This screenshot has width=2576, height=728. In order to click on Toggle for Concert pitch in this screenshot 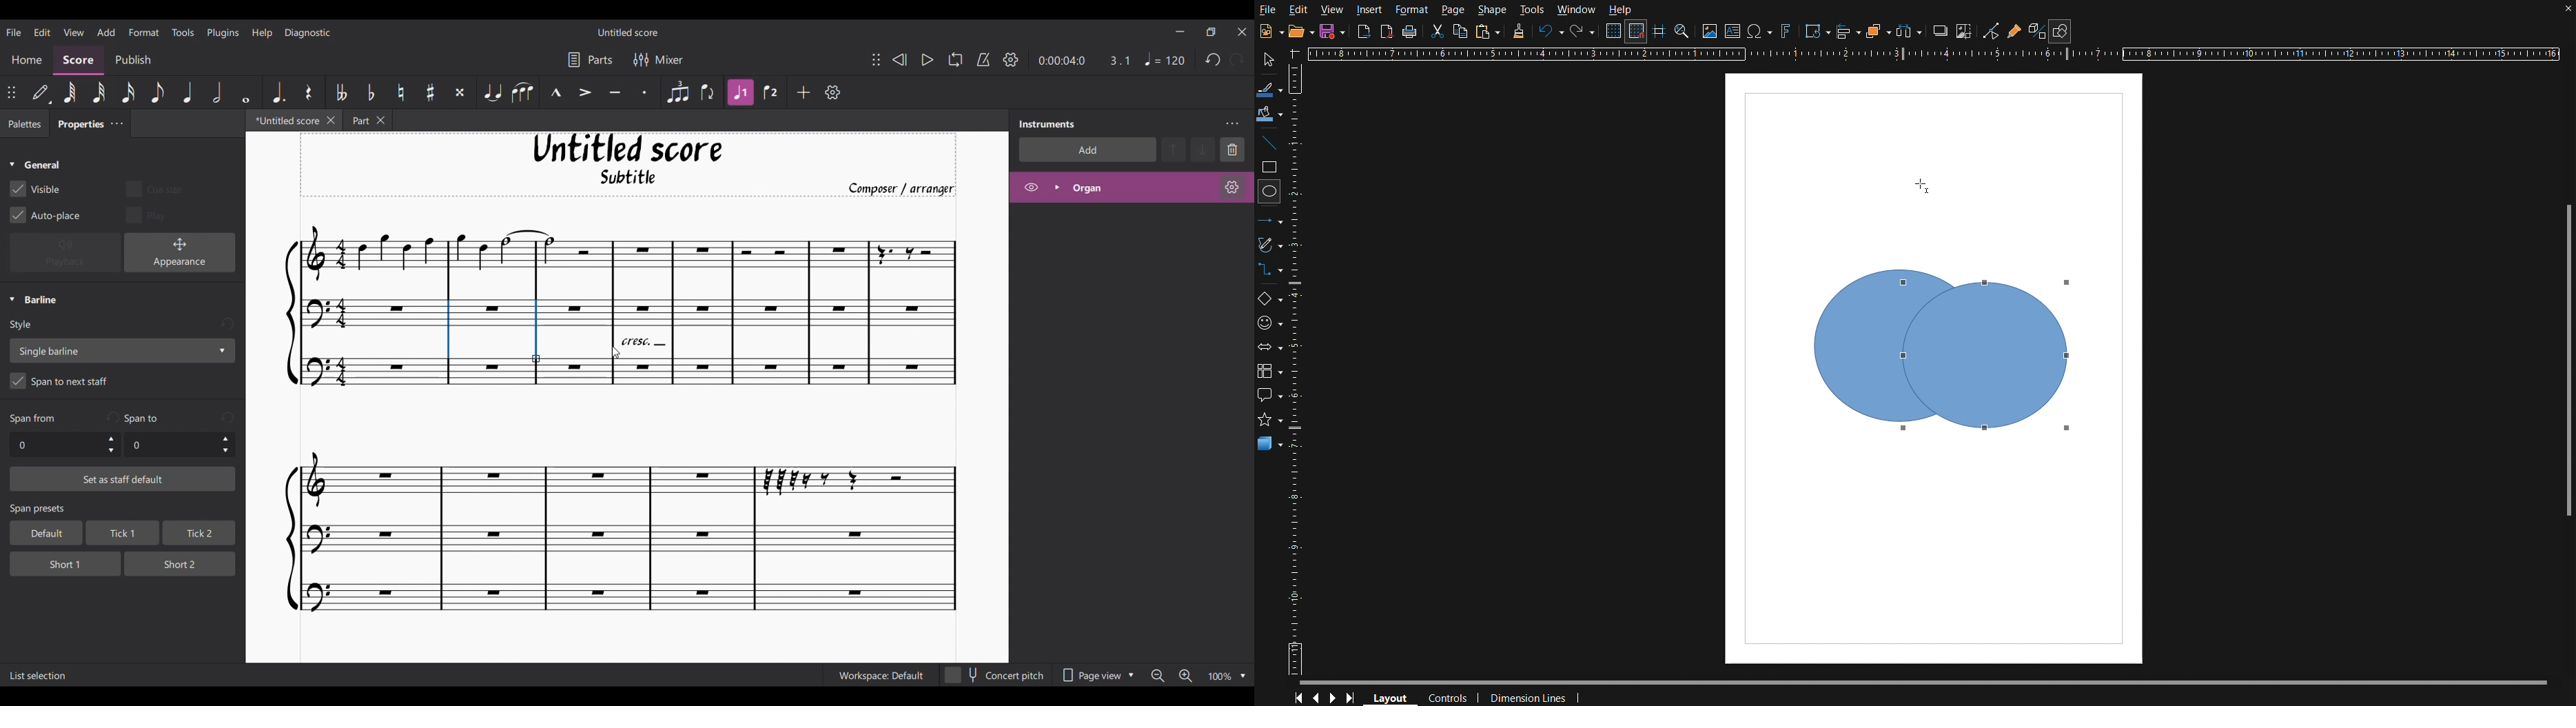, I will do `click(995, 675)`.